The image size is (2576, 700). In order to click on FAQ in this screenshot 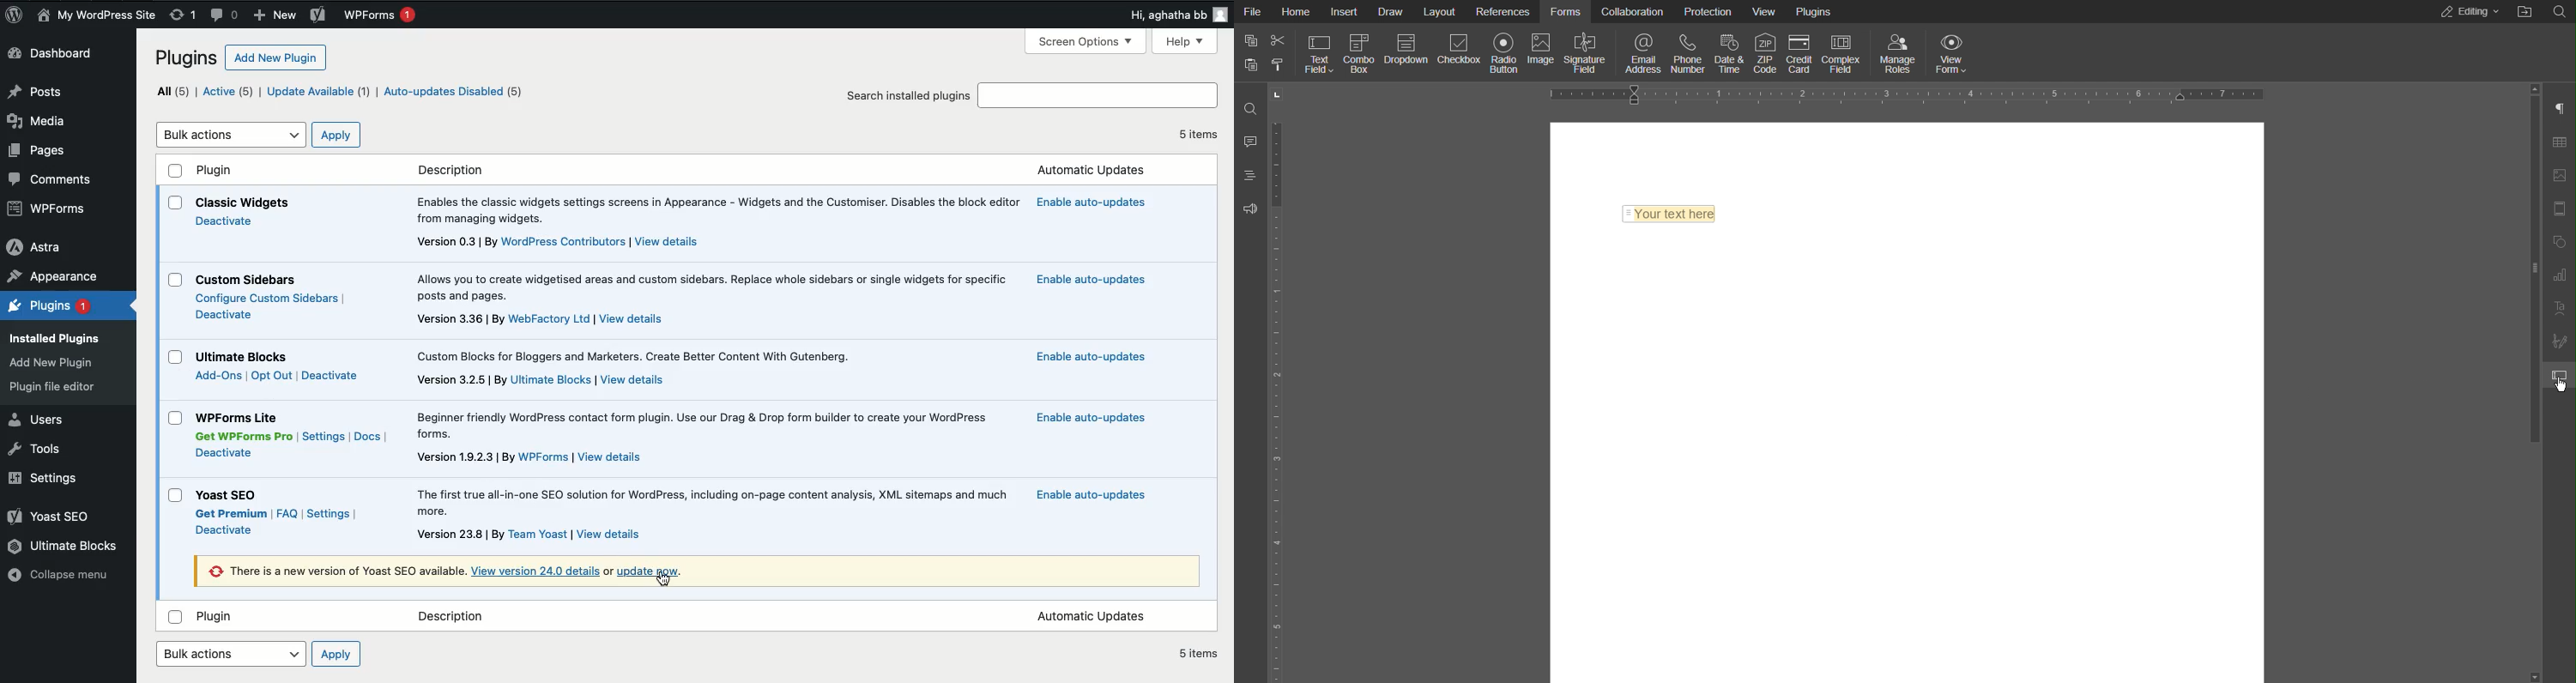, I will do `click(287, 513)`.